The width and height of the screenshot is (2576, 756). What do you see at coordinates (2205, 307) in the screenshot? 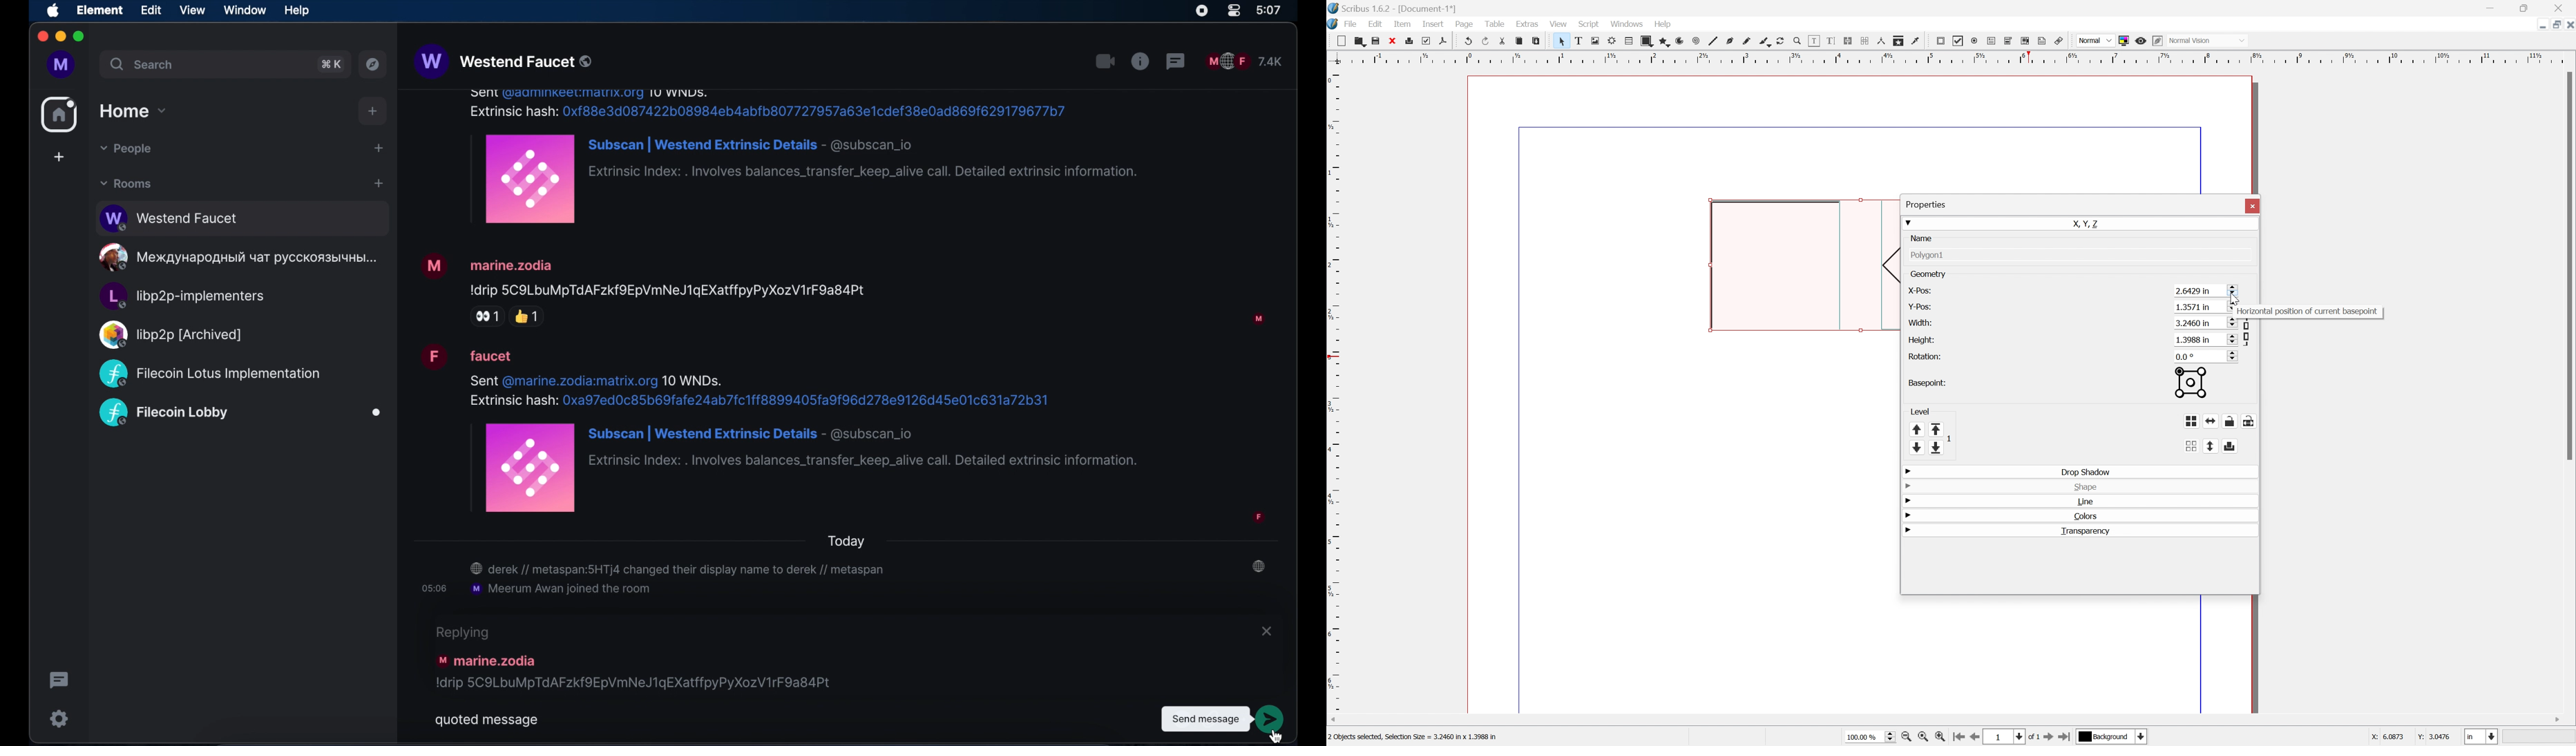
I see `1.3571 in` at bounding box center [2205, 307].